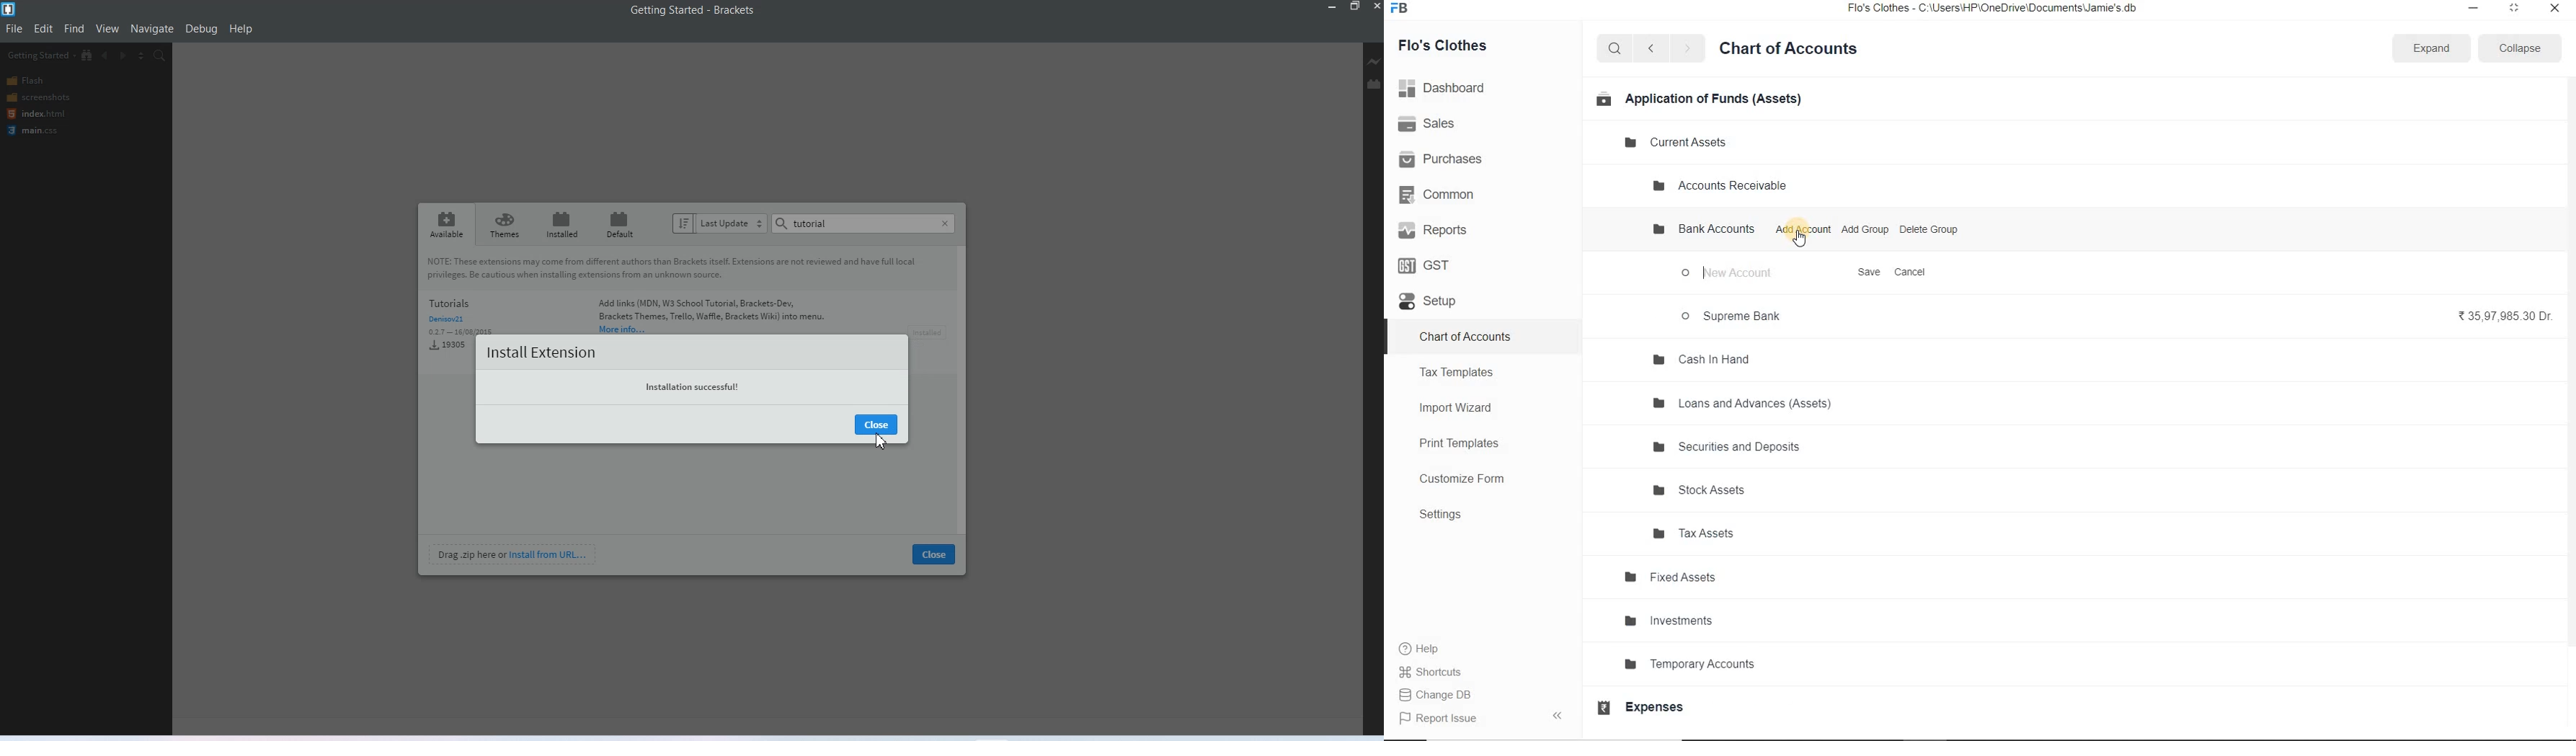 This screenshot has width=2576, height=756. Describe the element at coordinates (875, 425) in the screenshot. I see `Close` at that location.